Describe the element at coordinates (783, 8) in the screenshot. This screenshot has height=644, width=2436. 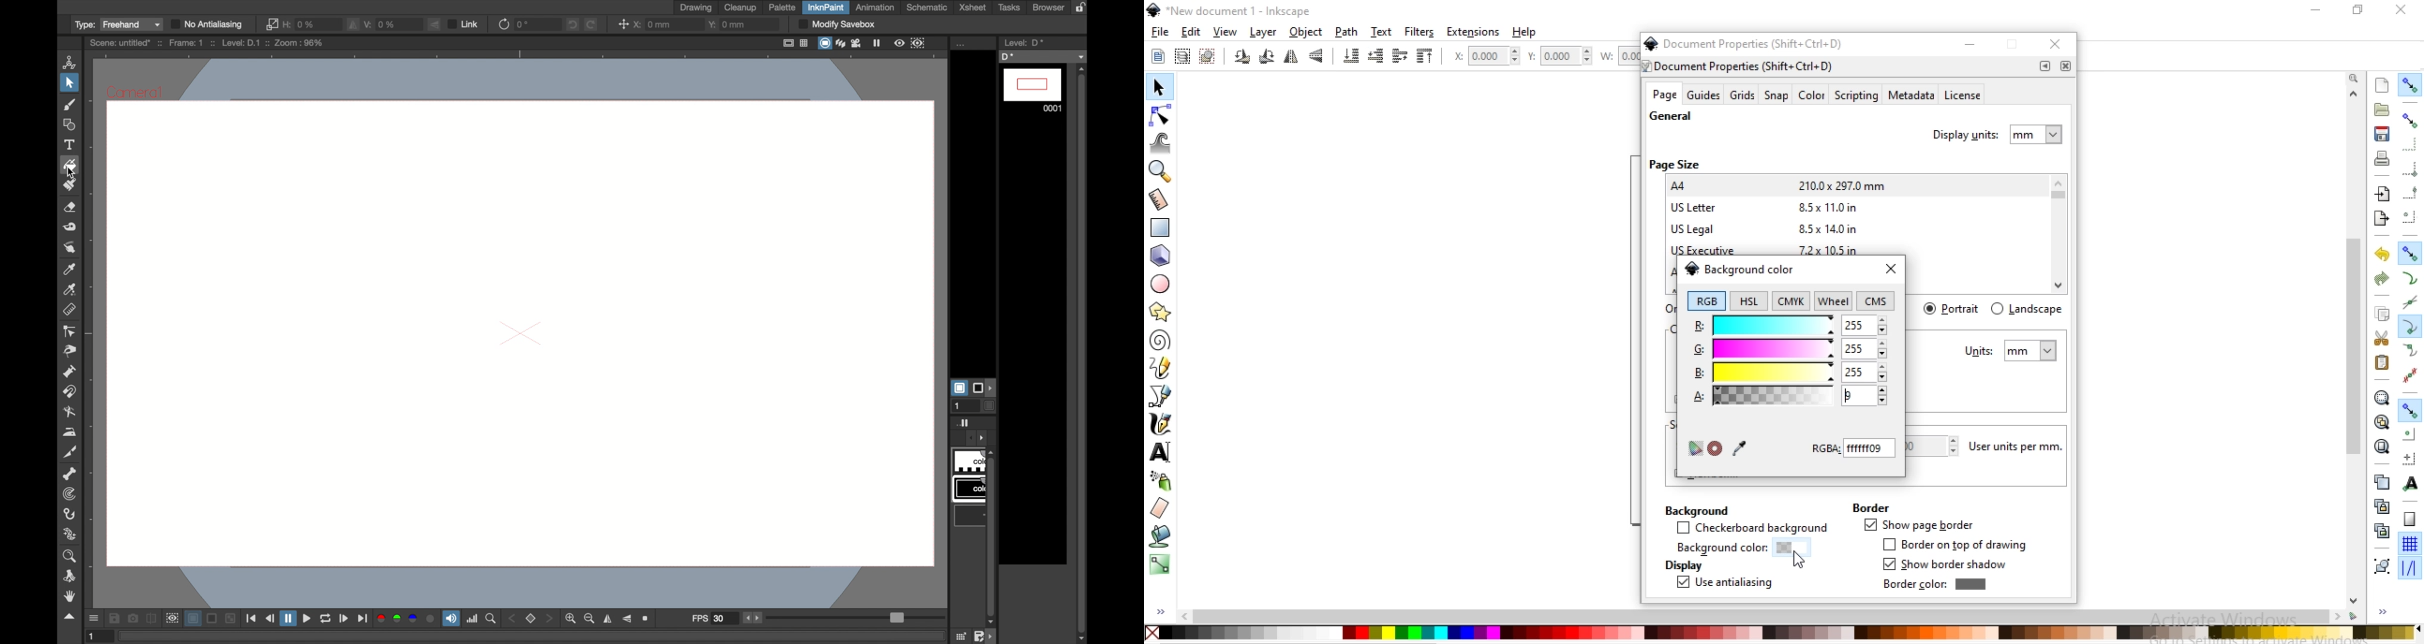
I see `palette` at that location.